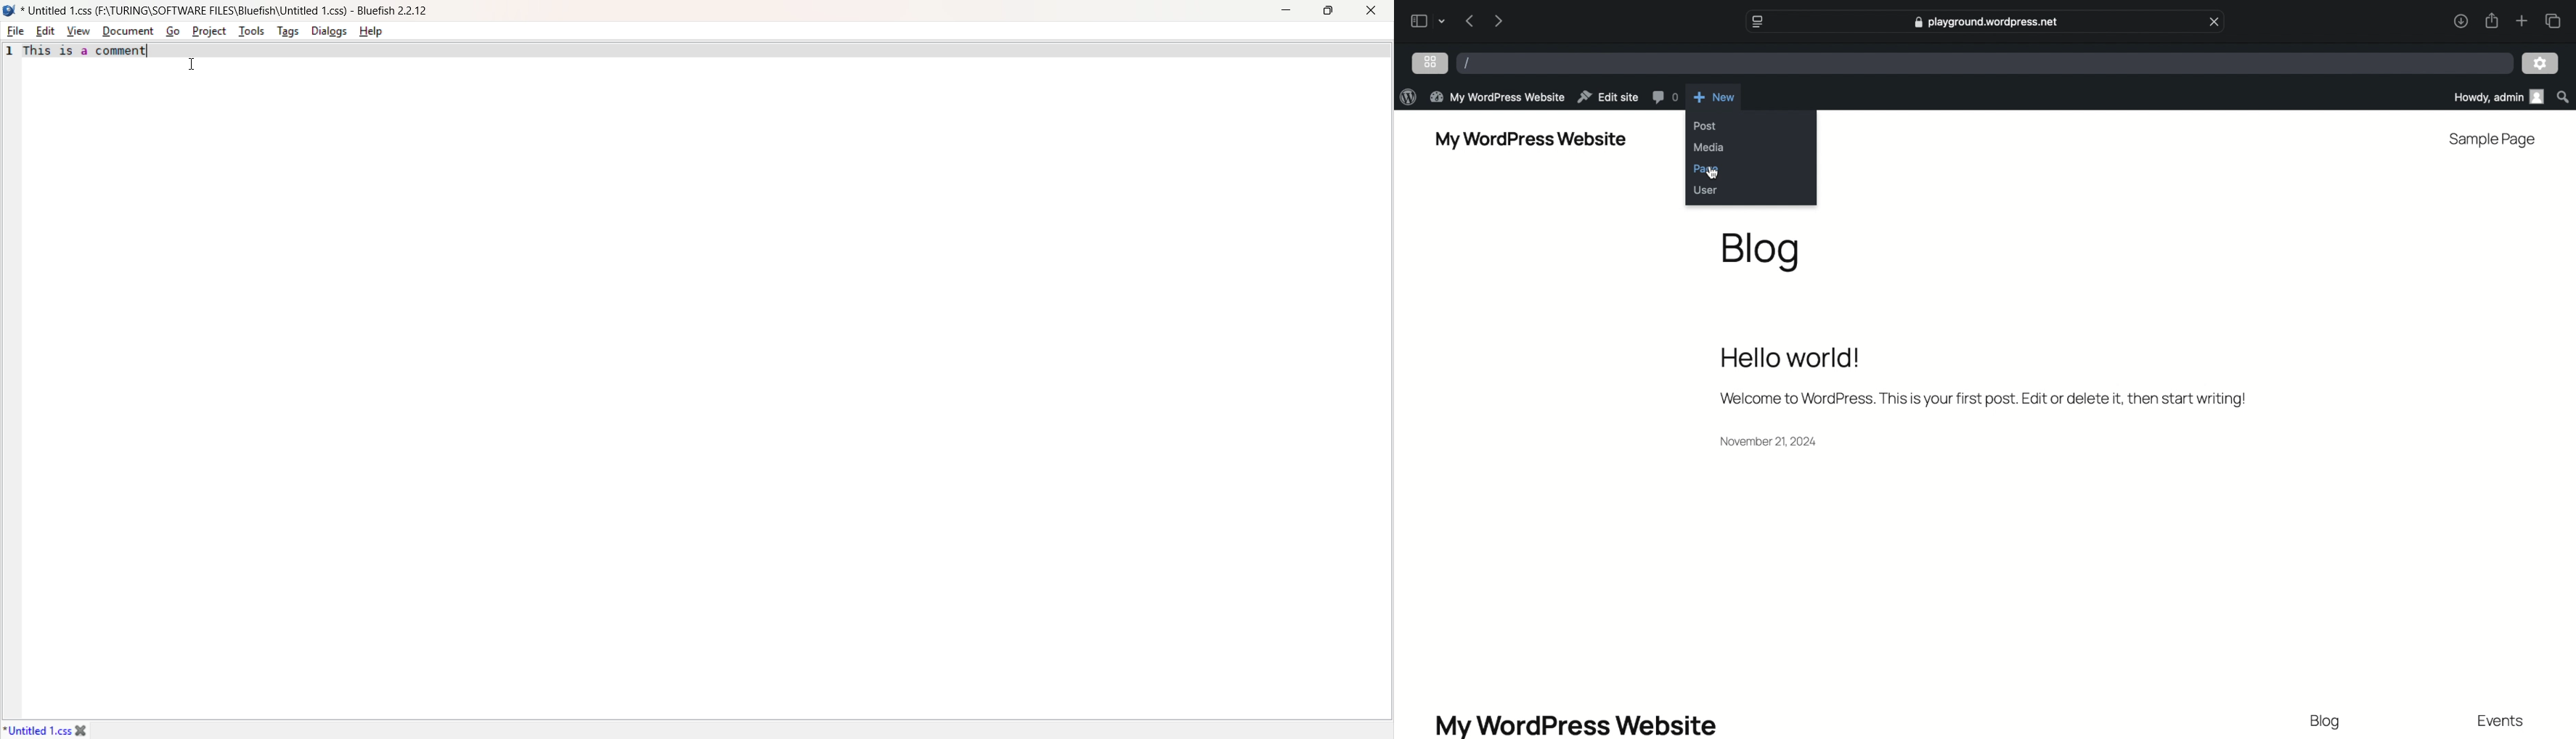  What do you see at coordinates (1705, 190) in the screenshot?
I see `user` at bounding box center [1705, 190].